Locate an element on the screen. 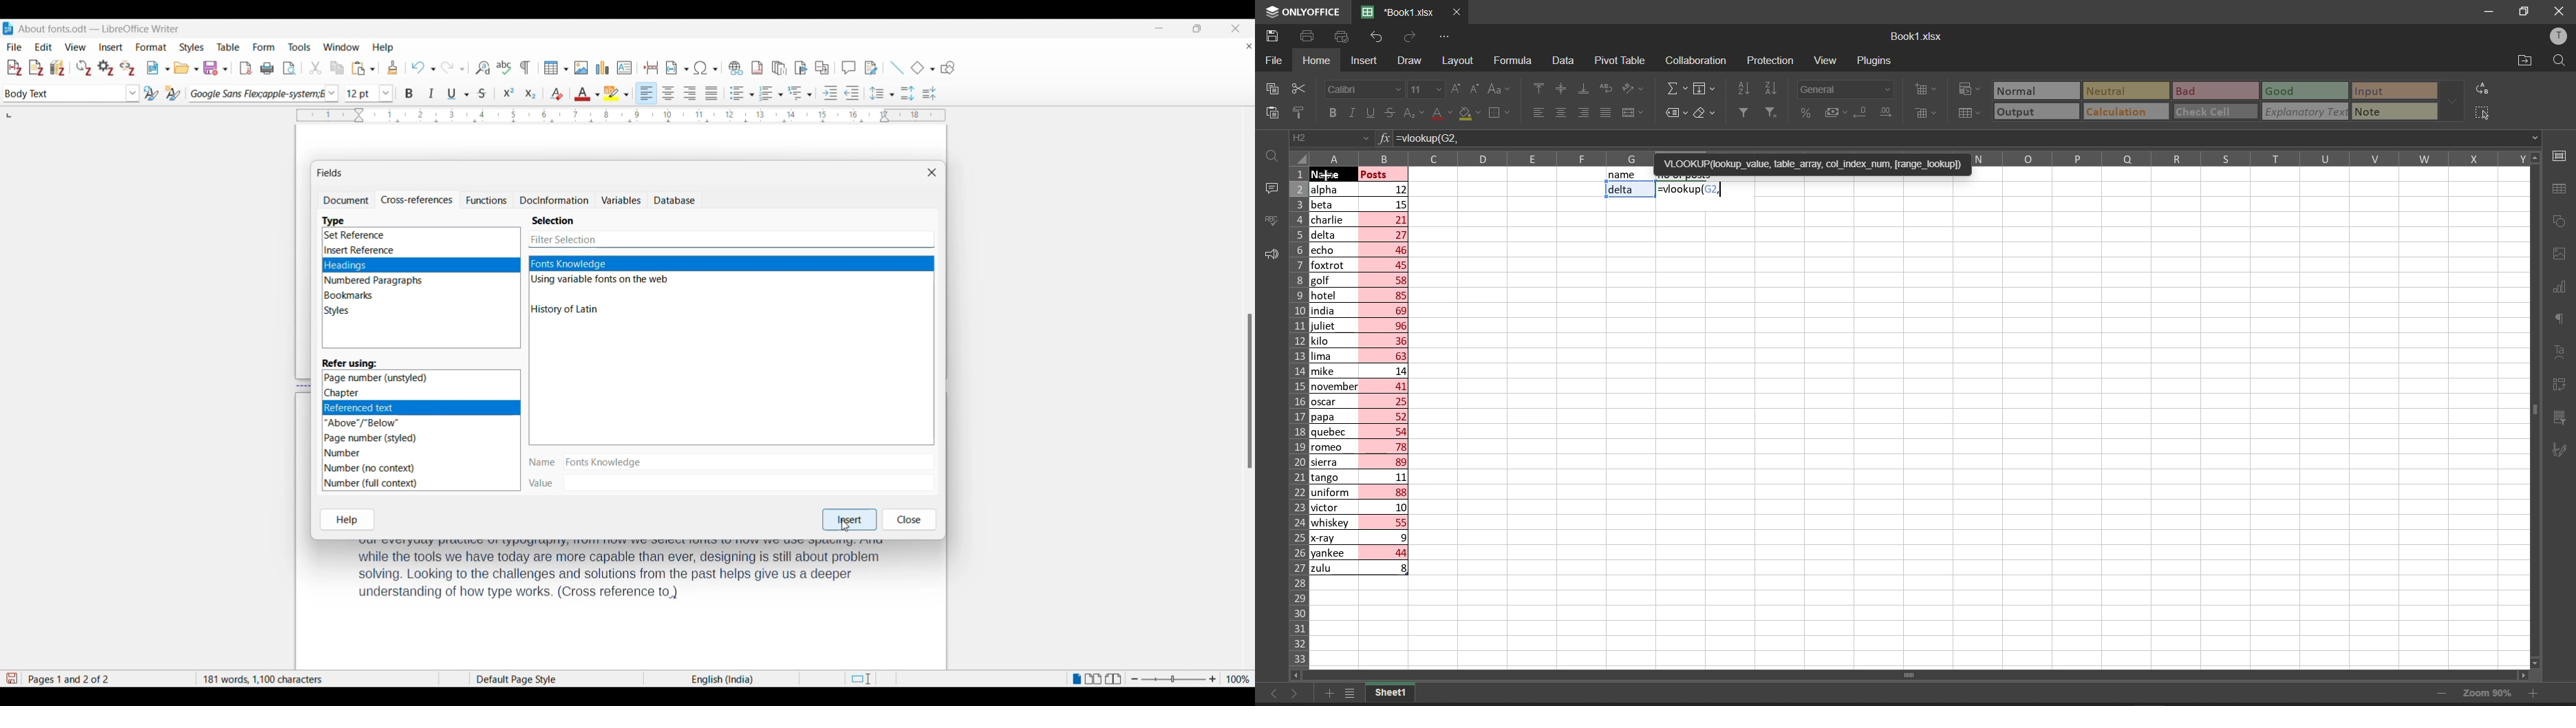 This screenshot has height=728, width=2576. protection is located at coordinates (1774, 60).